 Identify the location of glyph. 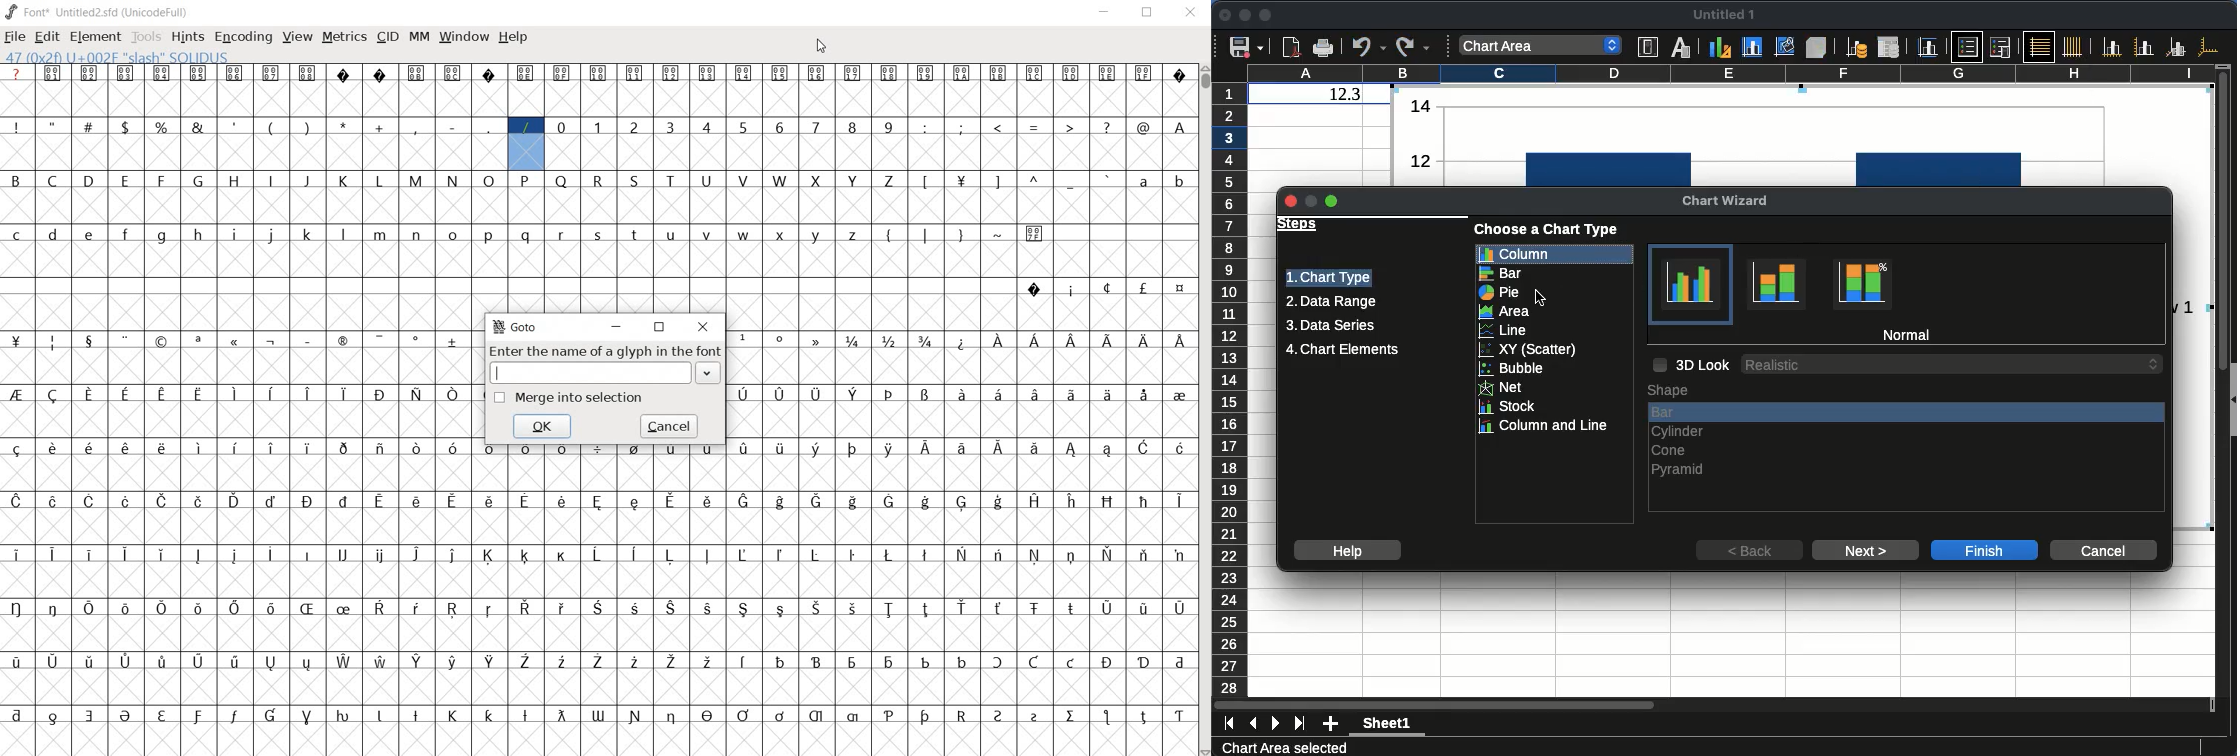
(526, 235).